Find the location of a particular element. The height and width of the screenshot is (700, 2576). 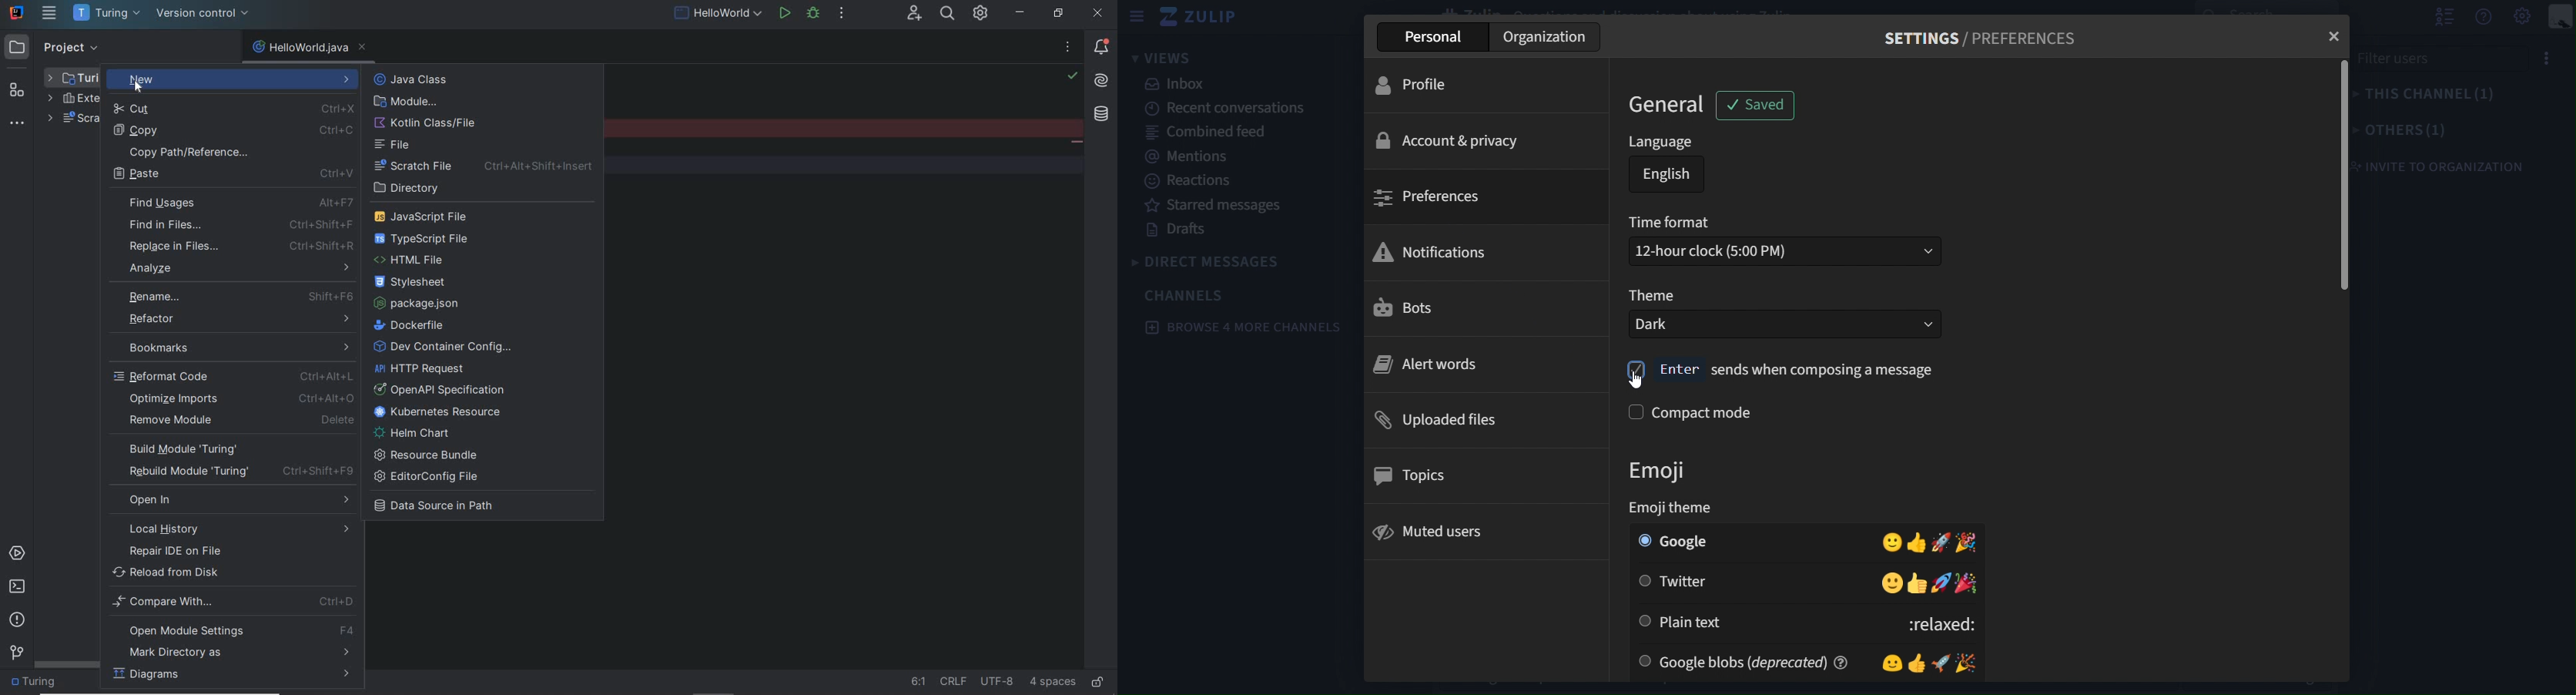

more tool windows is located at coordinates (19, 123).